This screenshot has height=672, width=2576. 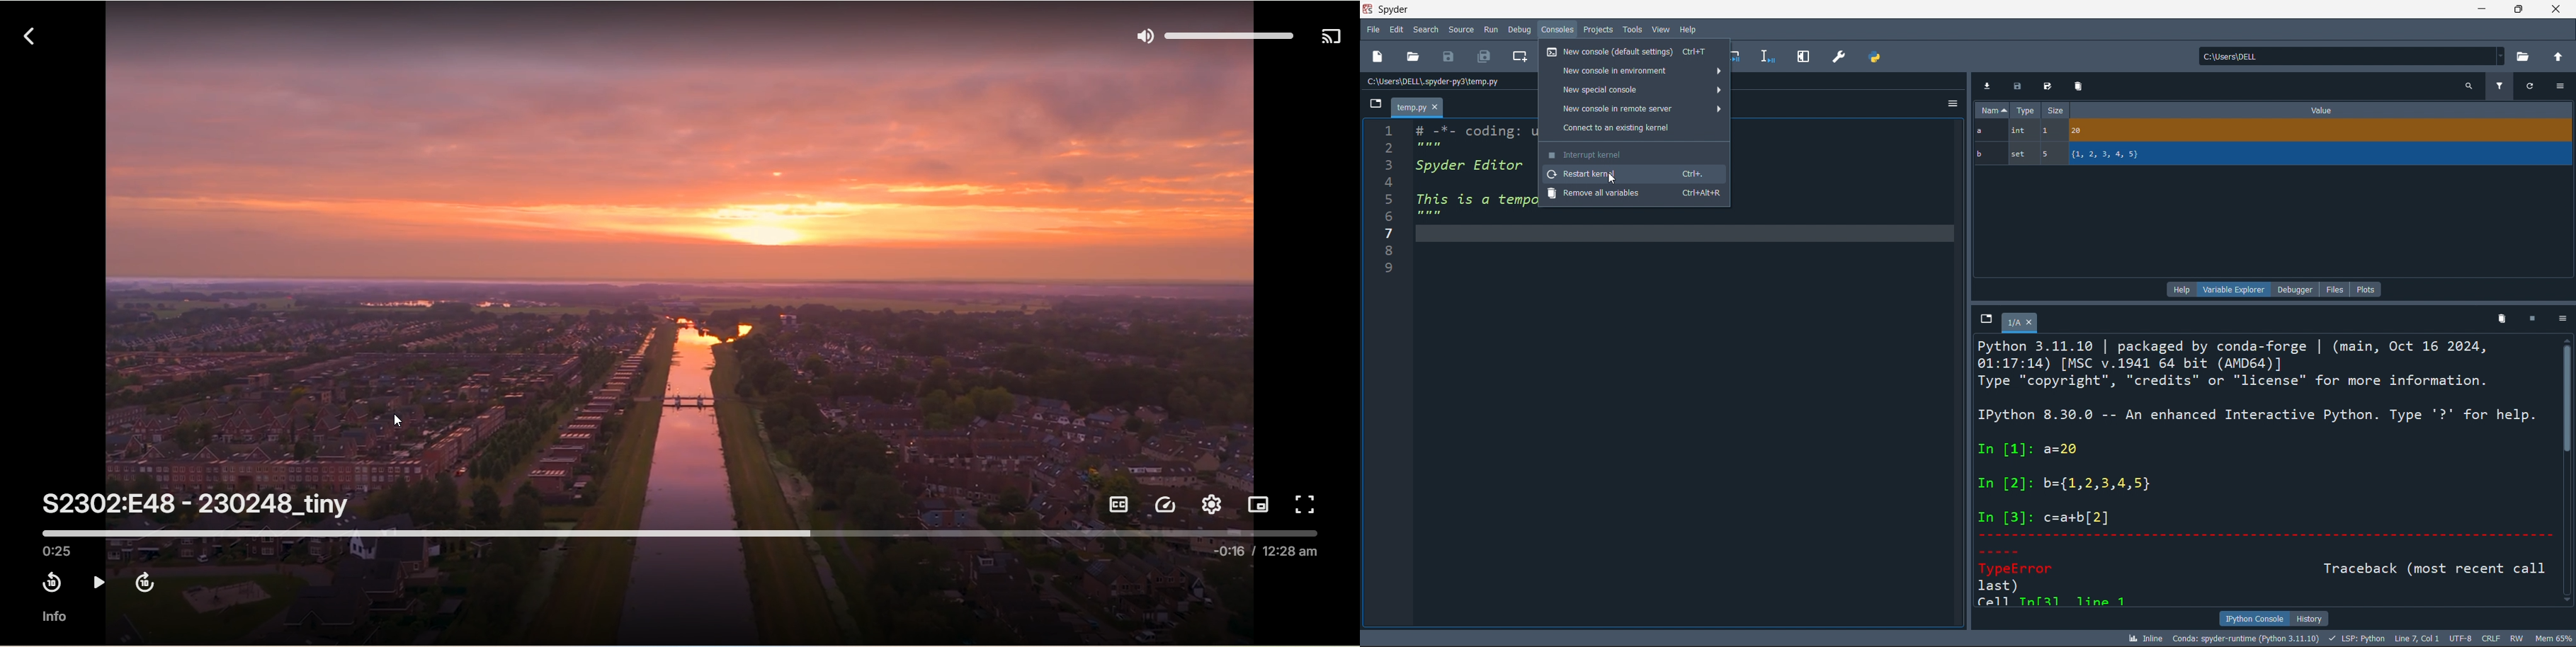 What do you see at coordinates (2357, 638) in the screenshot?
I see `LSP: PYTHON` at bounding box center [2357, 638].